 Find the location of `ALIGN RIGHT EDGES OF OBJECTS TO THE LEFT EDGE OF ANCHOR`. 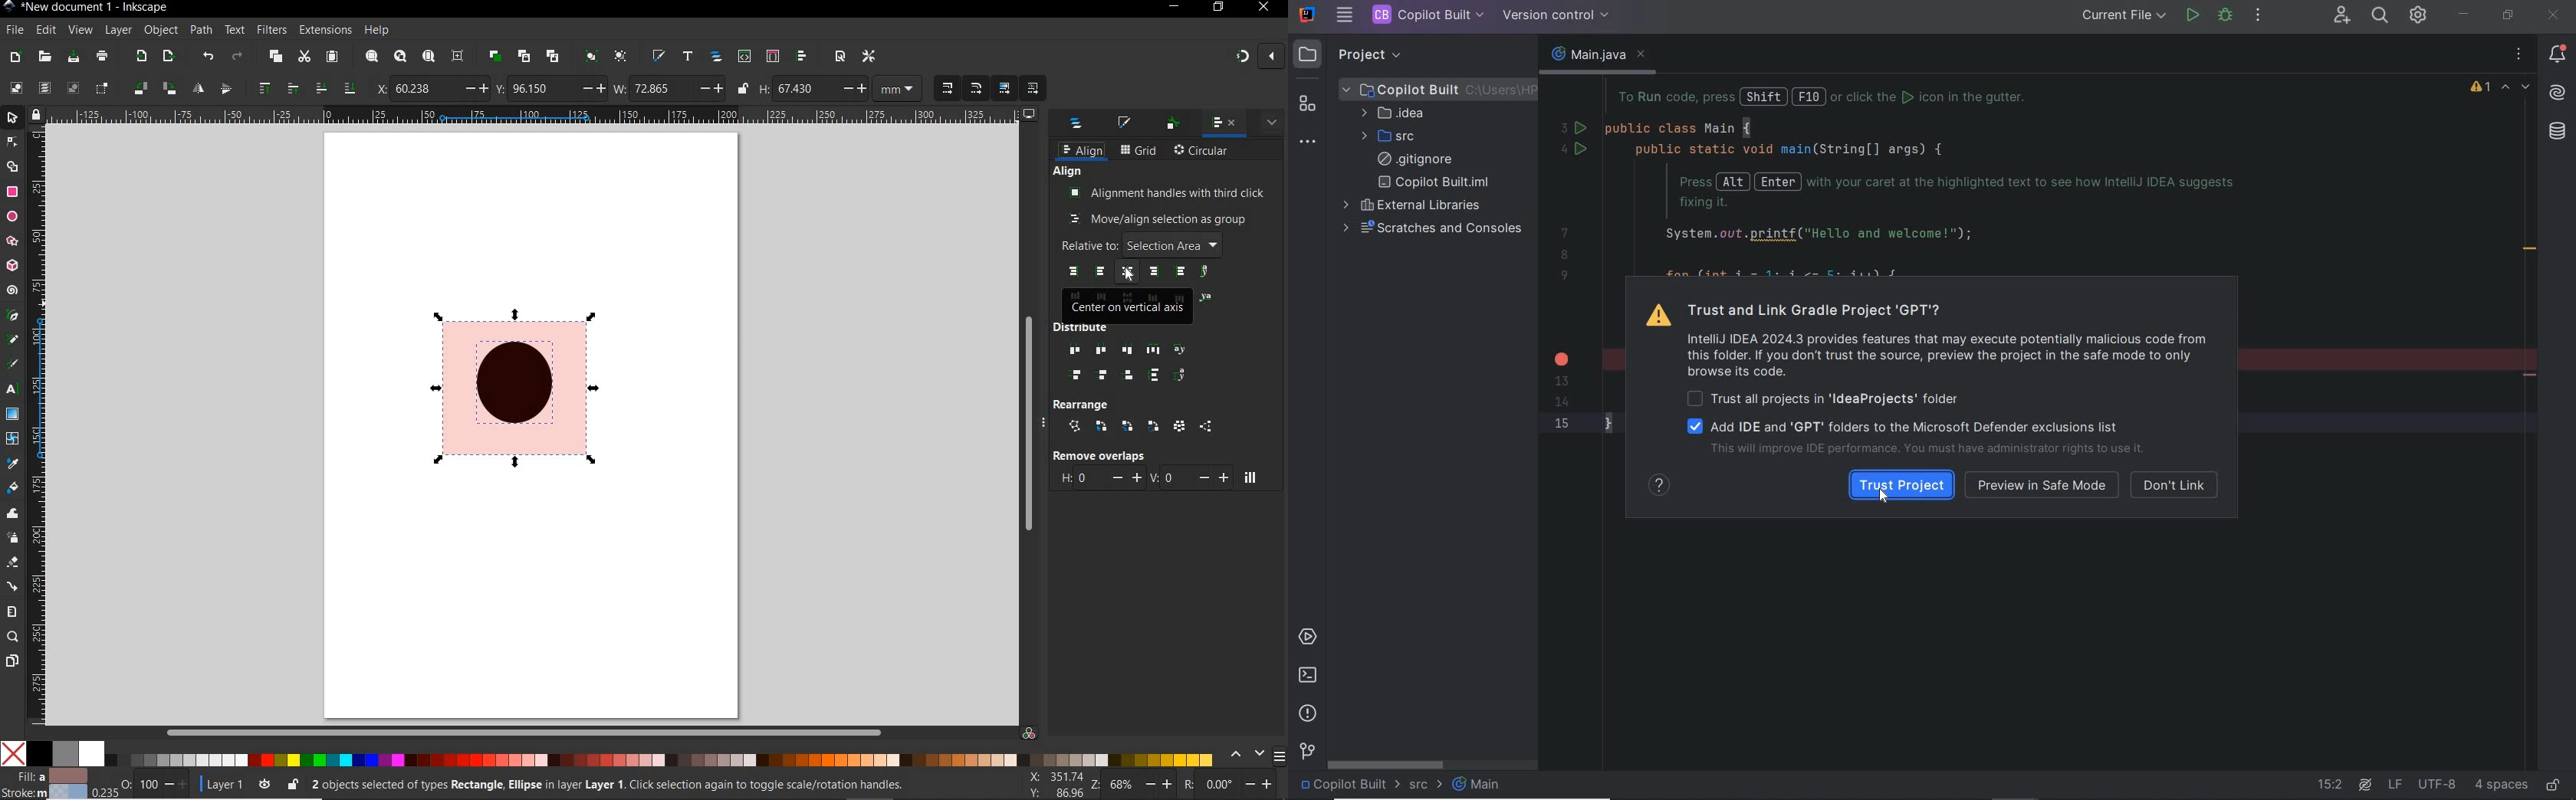

ALIGN RIGHT EDGES OF OBJECTS TO THE LEFT EDGE OF ANCHOR is located at coordinates (1073, 271).